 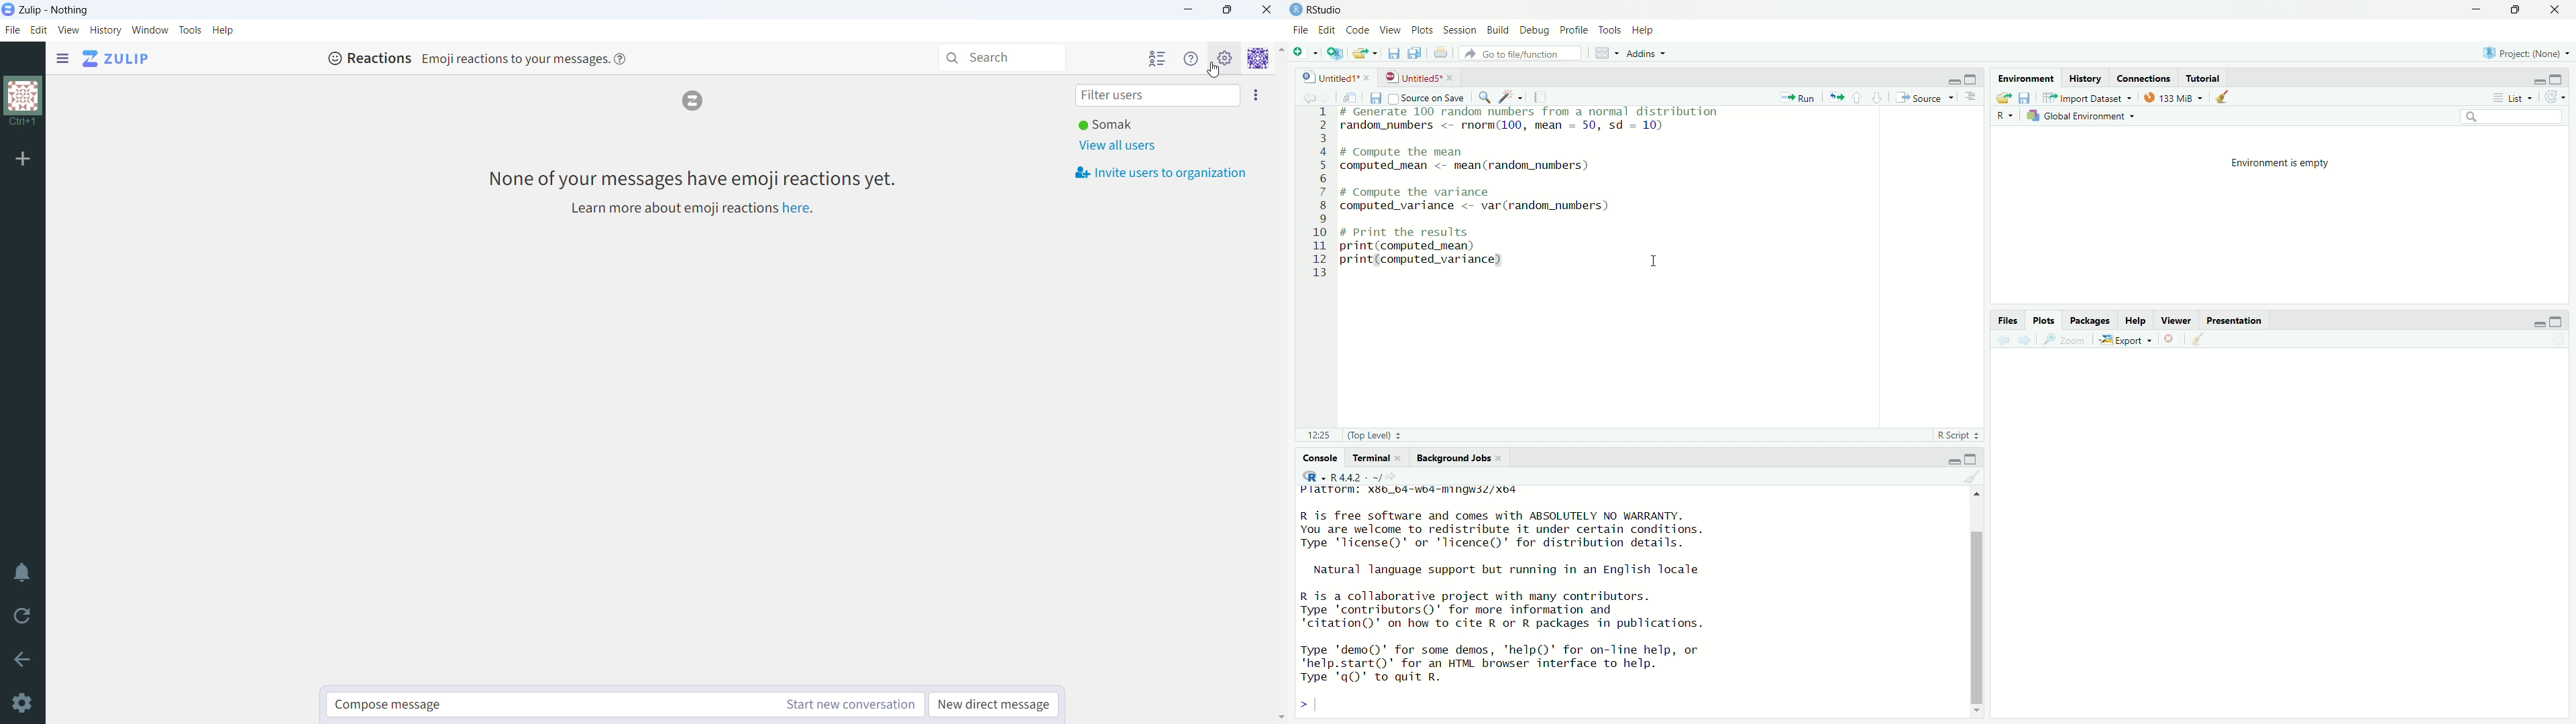 I want to click on code tools, so click(x=1509, y=97).